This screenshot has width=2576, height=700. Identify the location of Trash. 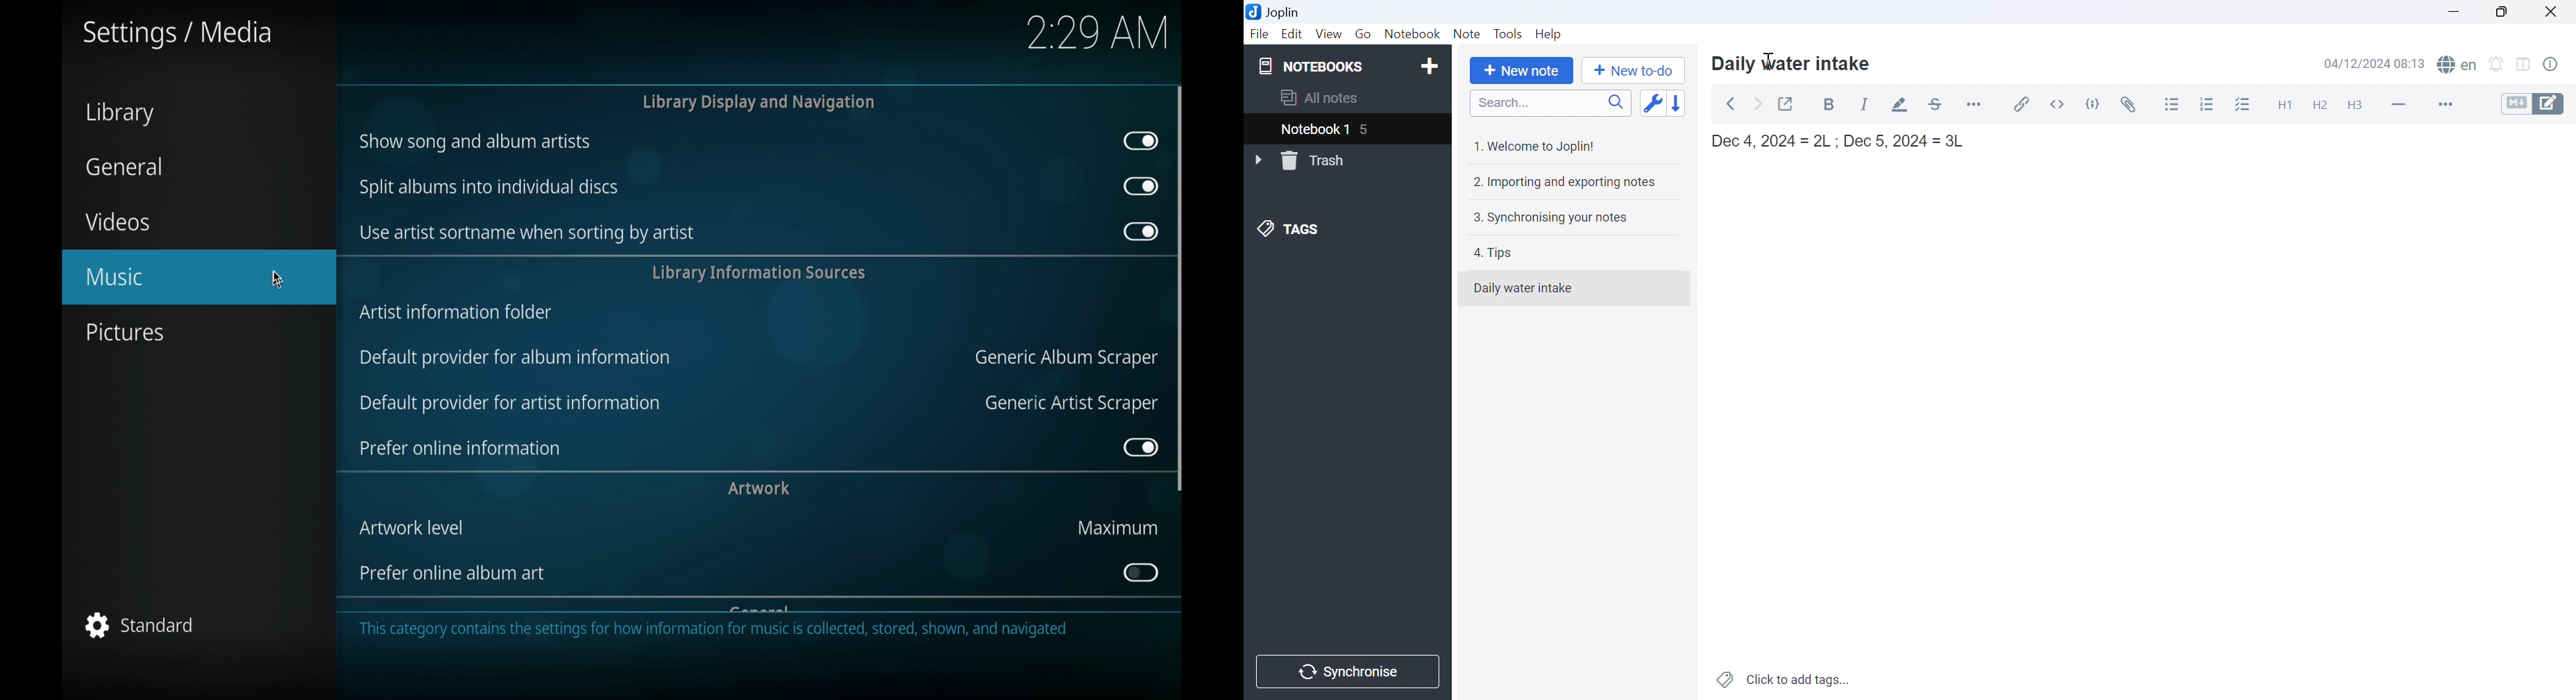
(1315, 160).